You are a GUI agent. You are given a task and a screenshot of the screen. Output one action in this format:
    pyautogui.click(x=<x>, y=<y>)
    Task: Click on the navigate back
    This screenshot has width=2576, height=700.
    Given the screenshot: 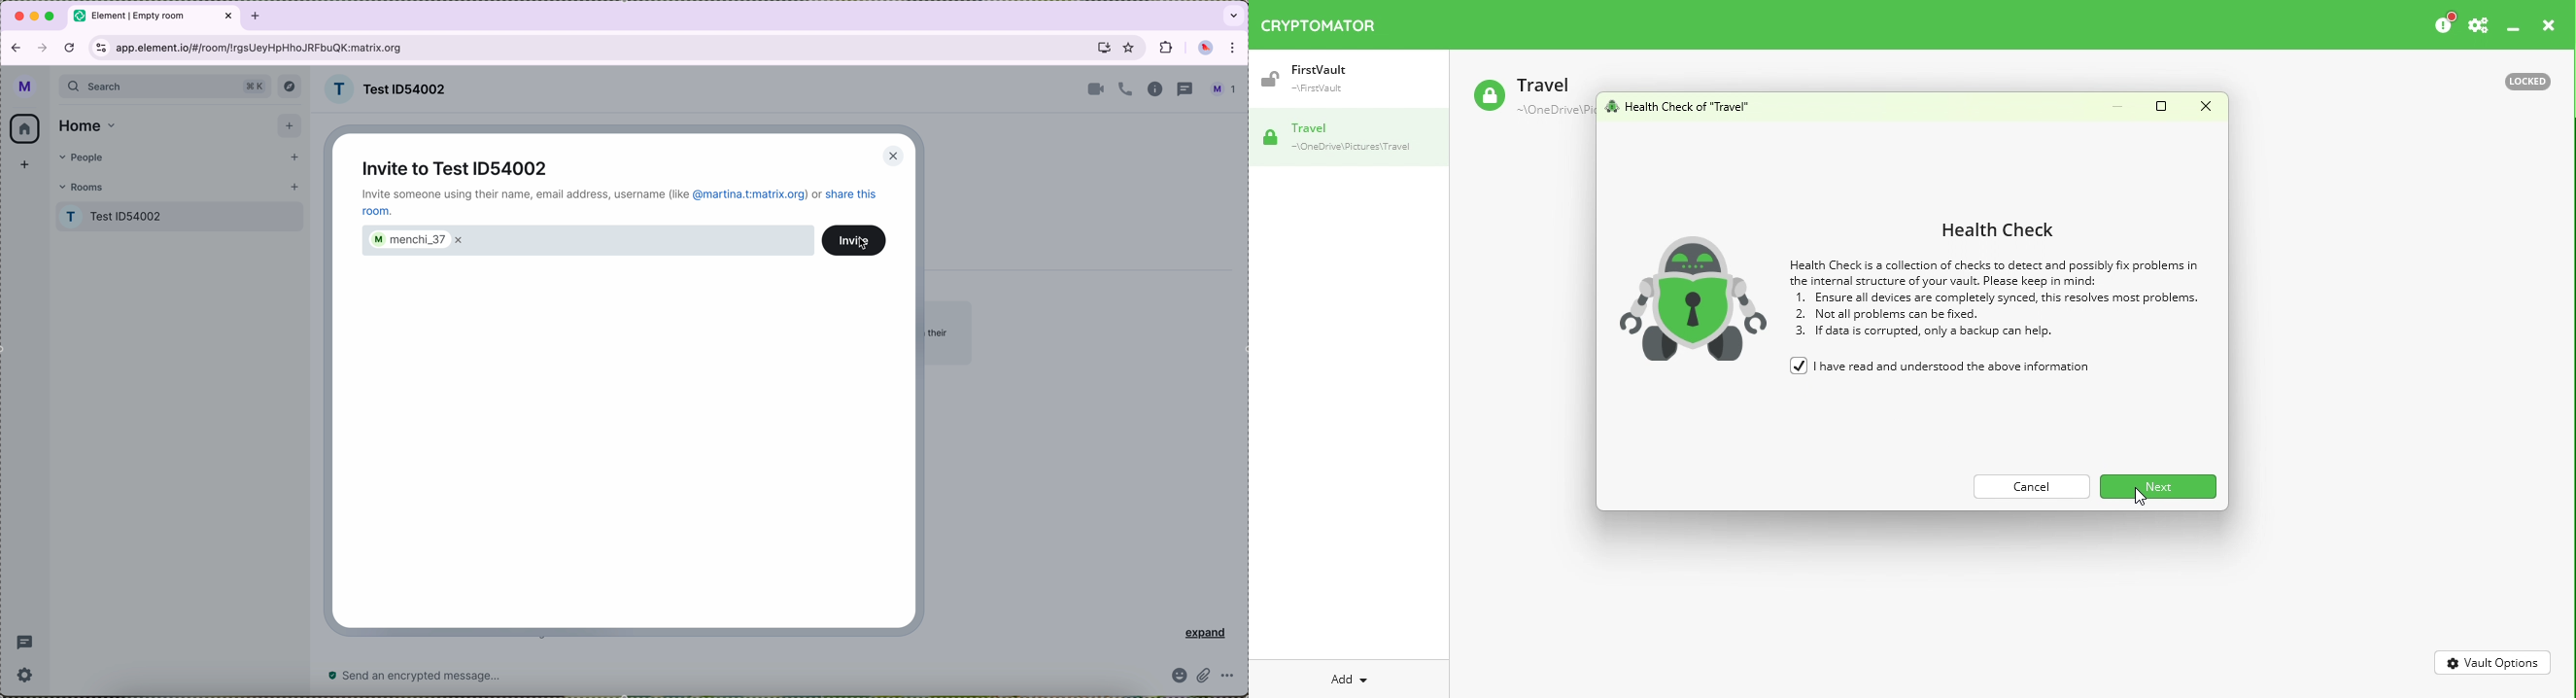 What is the action you would take?
    pyautogui.click(x=14, y=48)
    